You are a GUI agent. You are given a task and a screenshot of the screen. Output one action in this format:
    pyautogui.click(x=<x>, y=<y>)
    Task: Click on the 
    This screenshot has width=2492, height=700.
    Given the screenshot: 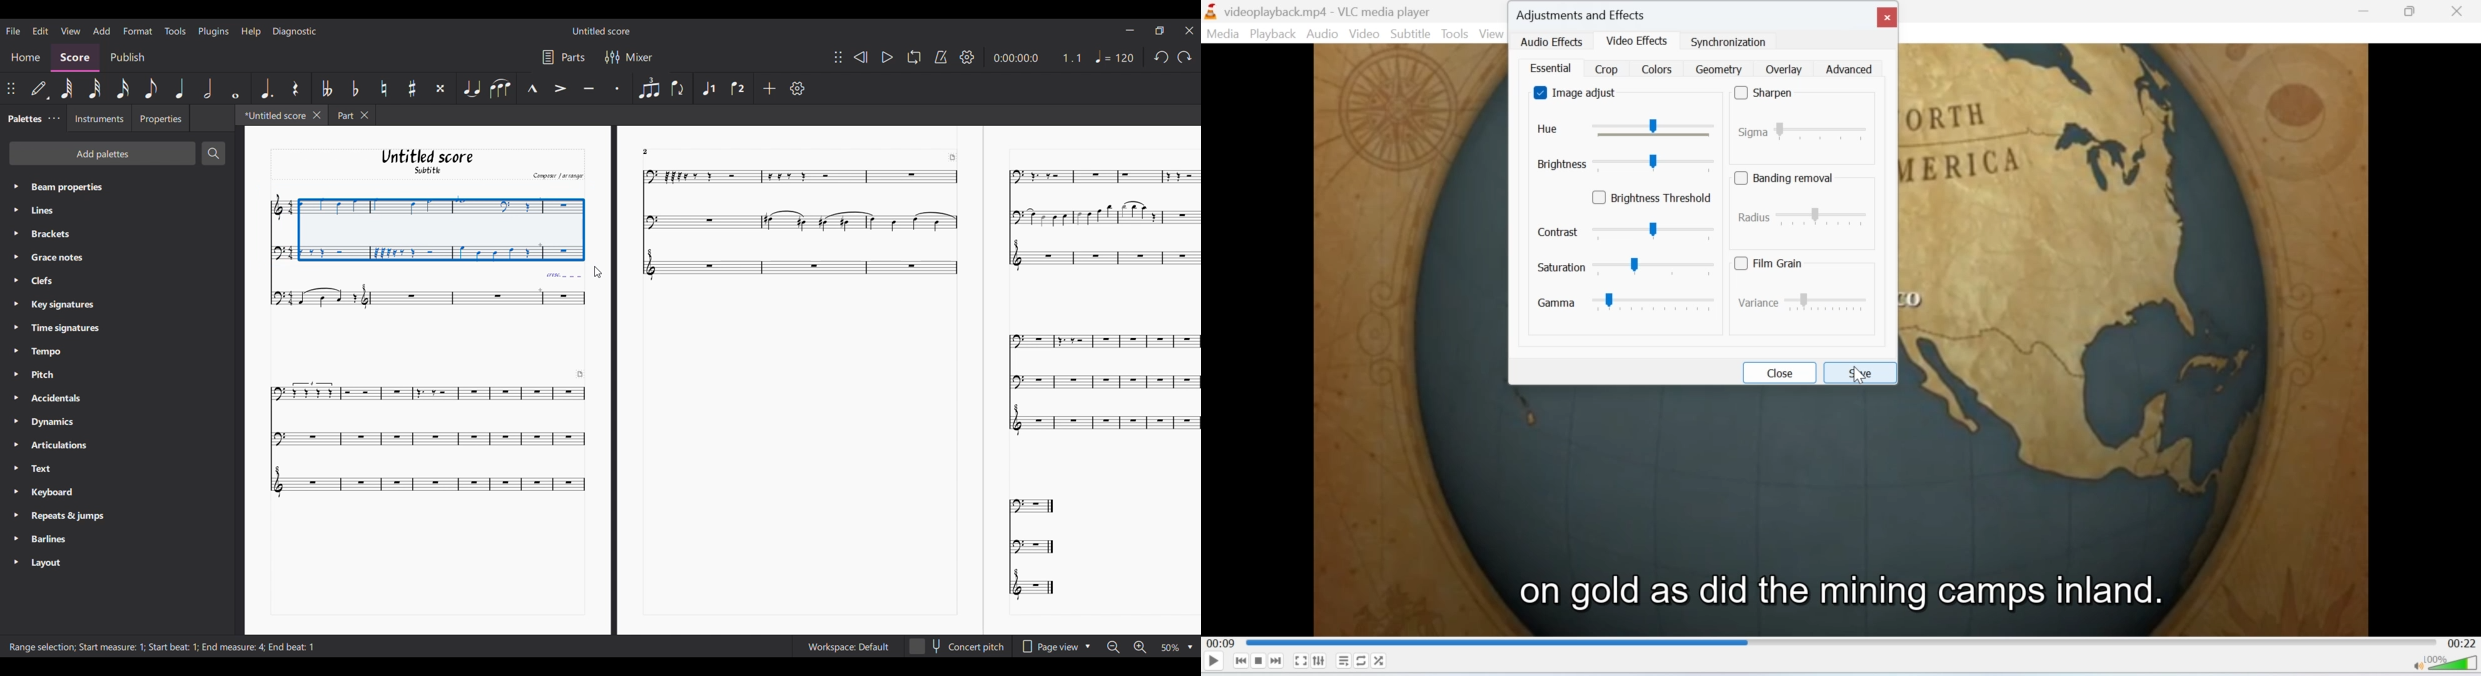 What is the action you would take?
    pyautogui.click(x=13, y=186)
    